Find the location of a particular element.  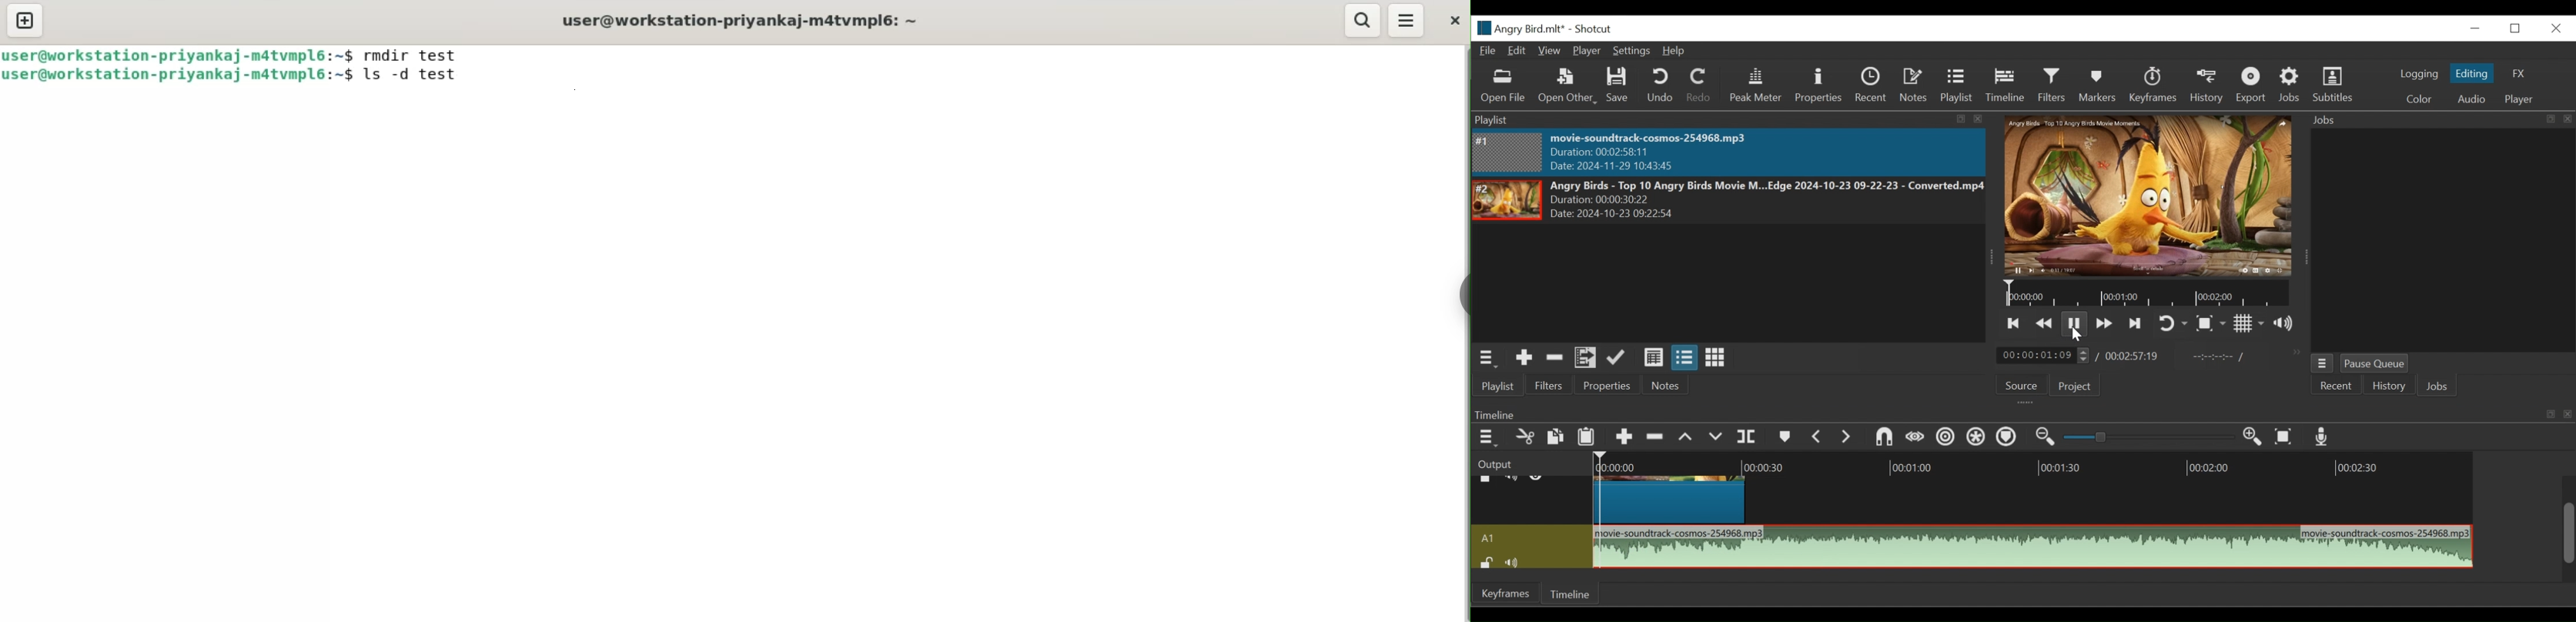

History is located at coordinates (2389, 386).